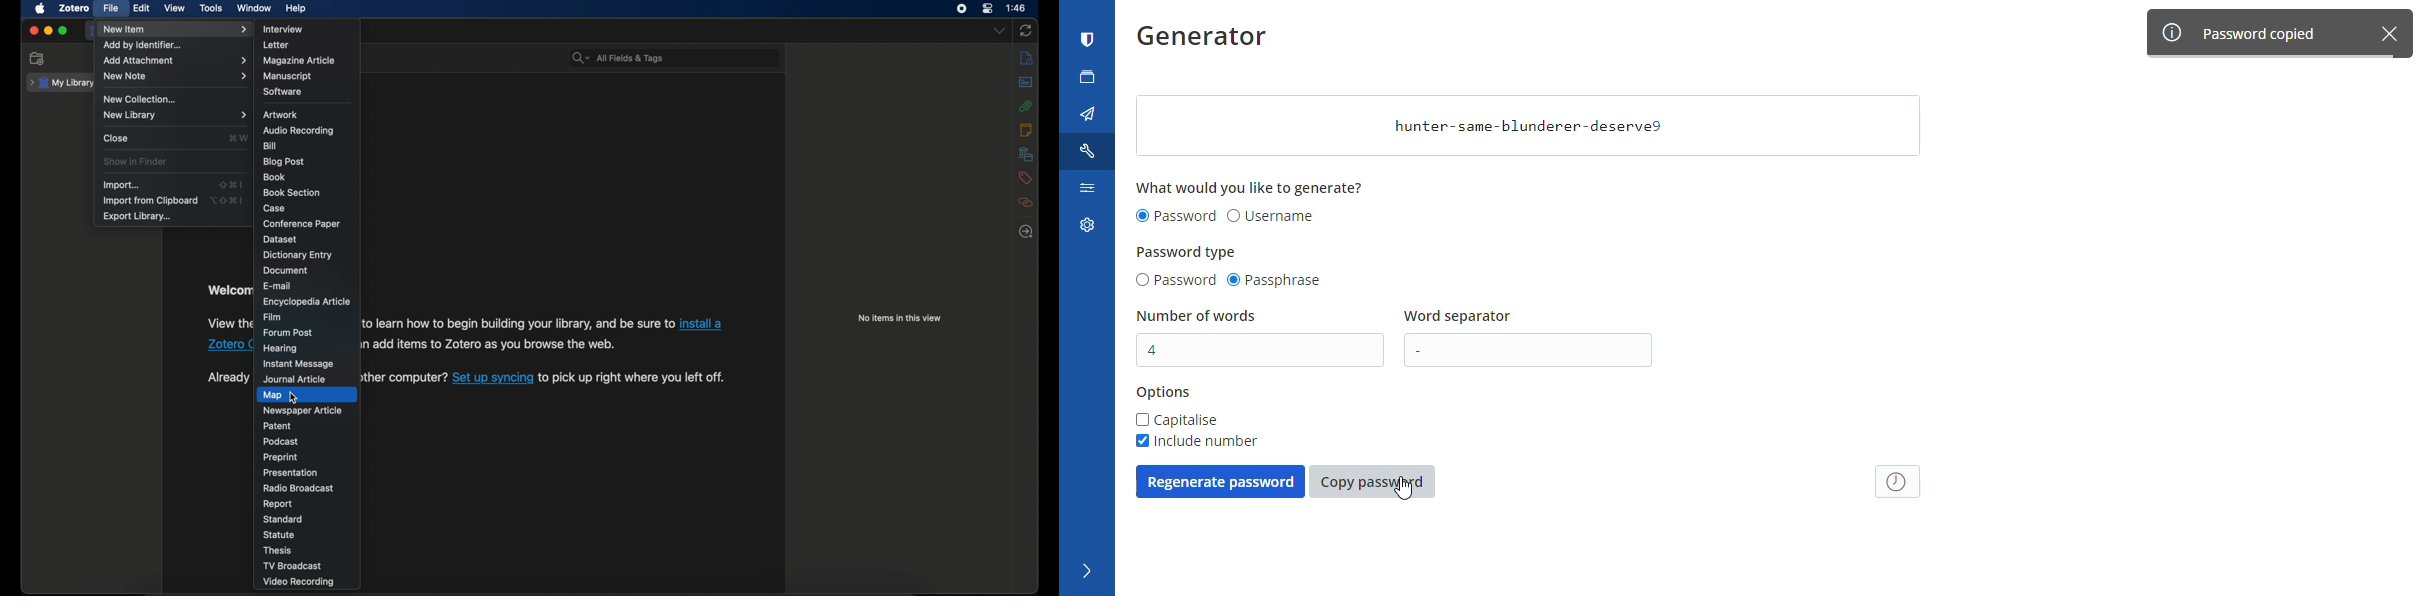 Image resolution: width=2436 pixels, height=616 pixels. Describe the element at coordinates (274, 177) in the screenshot. I see `book` at that location.